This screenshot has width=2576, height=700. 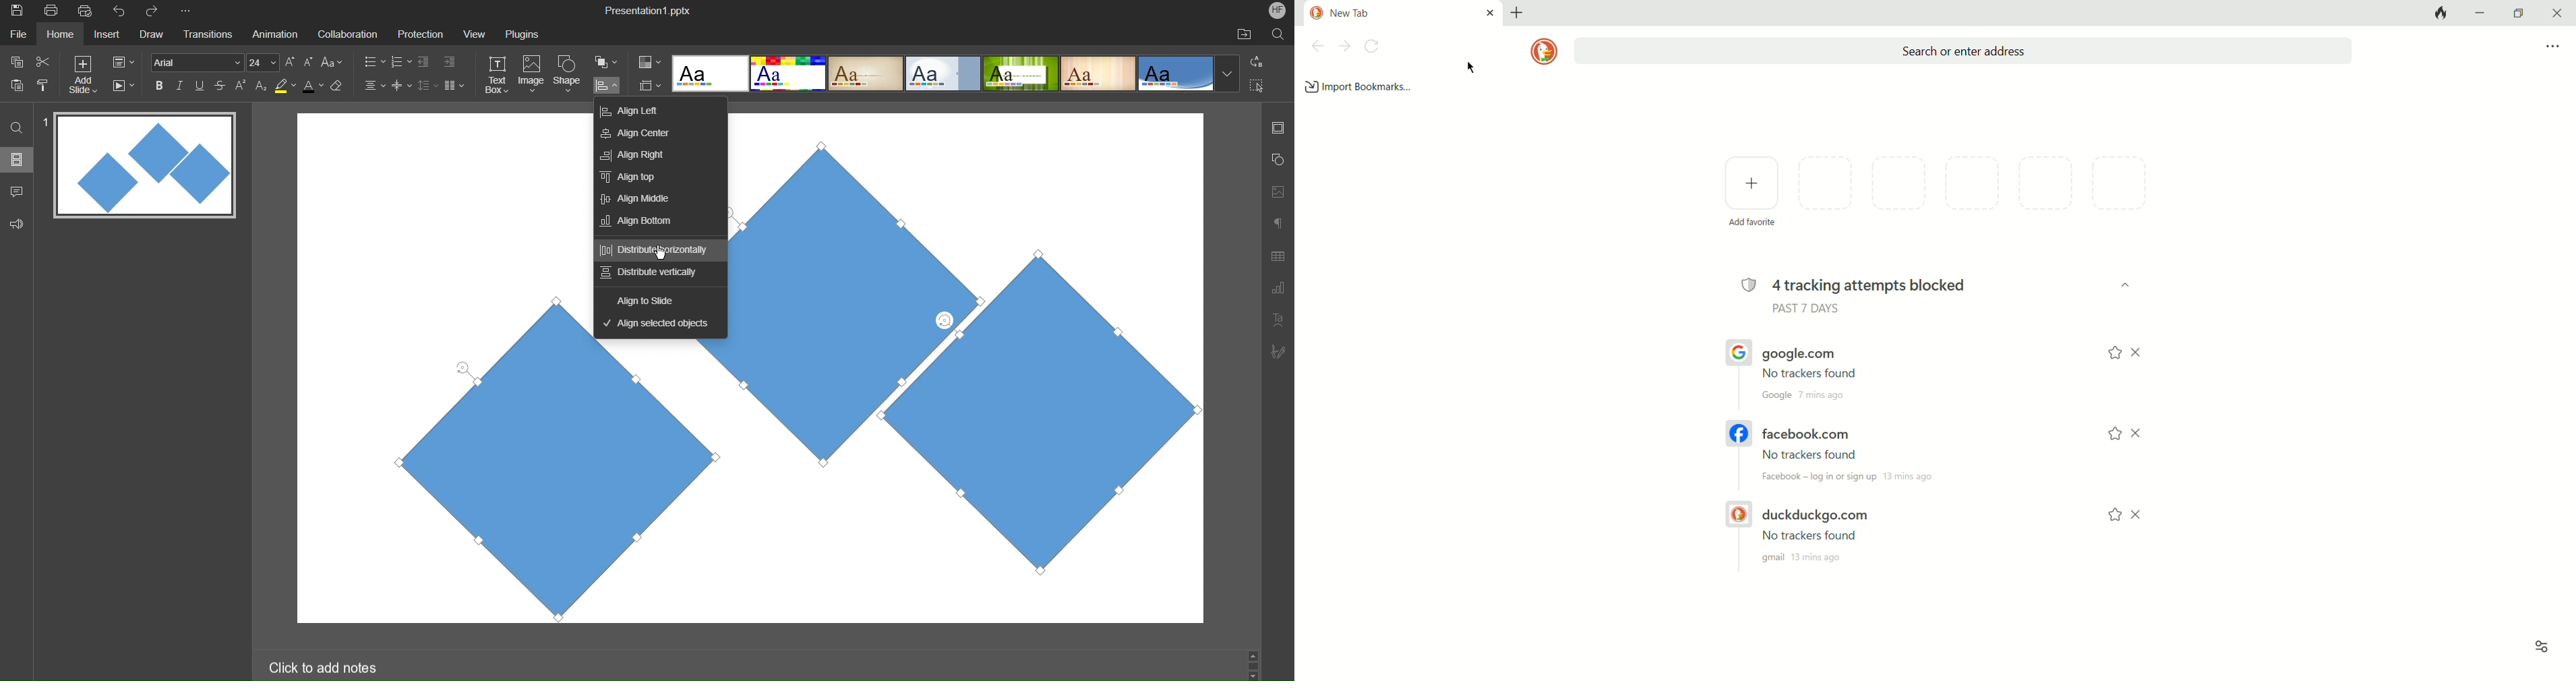 I want to click on Erase Style, so click(x=338, y=86).